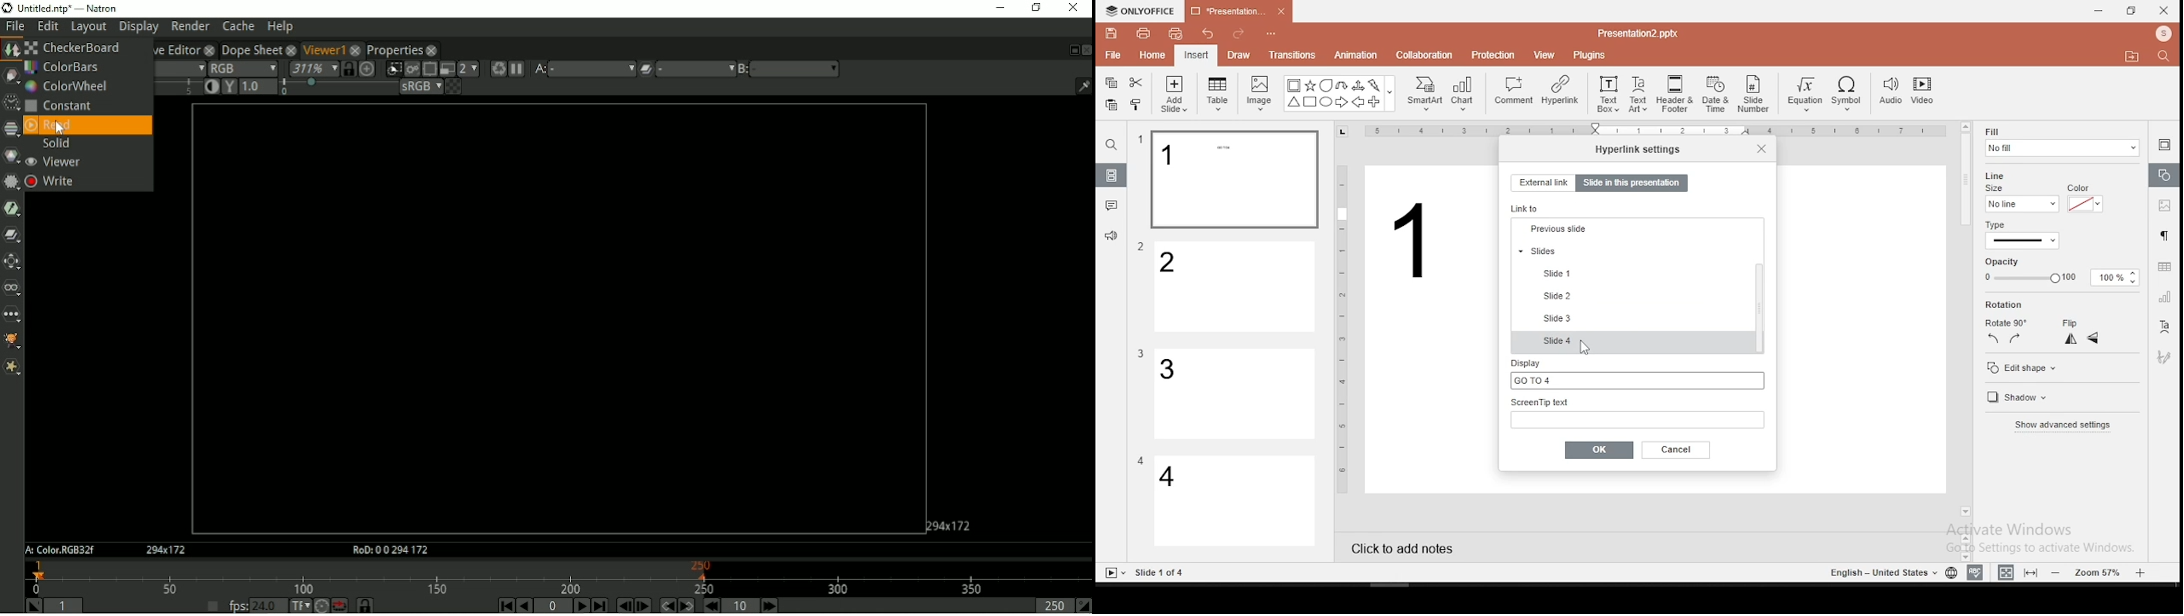  What do you see at coordinates (1994, 338) in the screenshot?
I see `rotate 90 counterclockwise` at bounding box center [1994, 338].